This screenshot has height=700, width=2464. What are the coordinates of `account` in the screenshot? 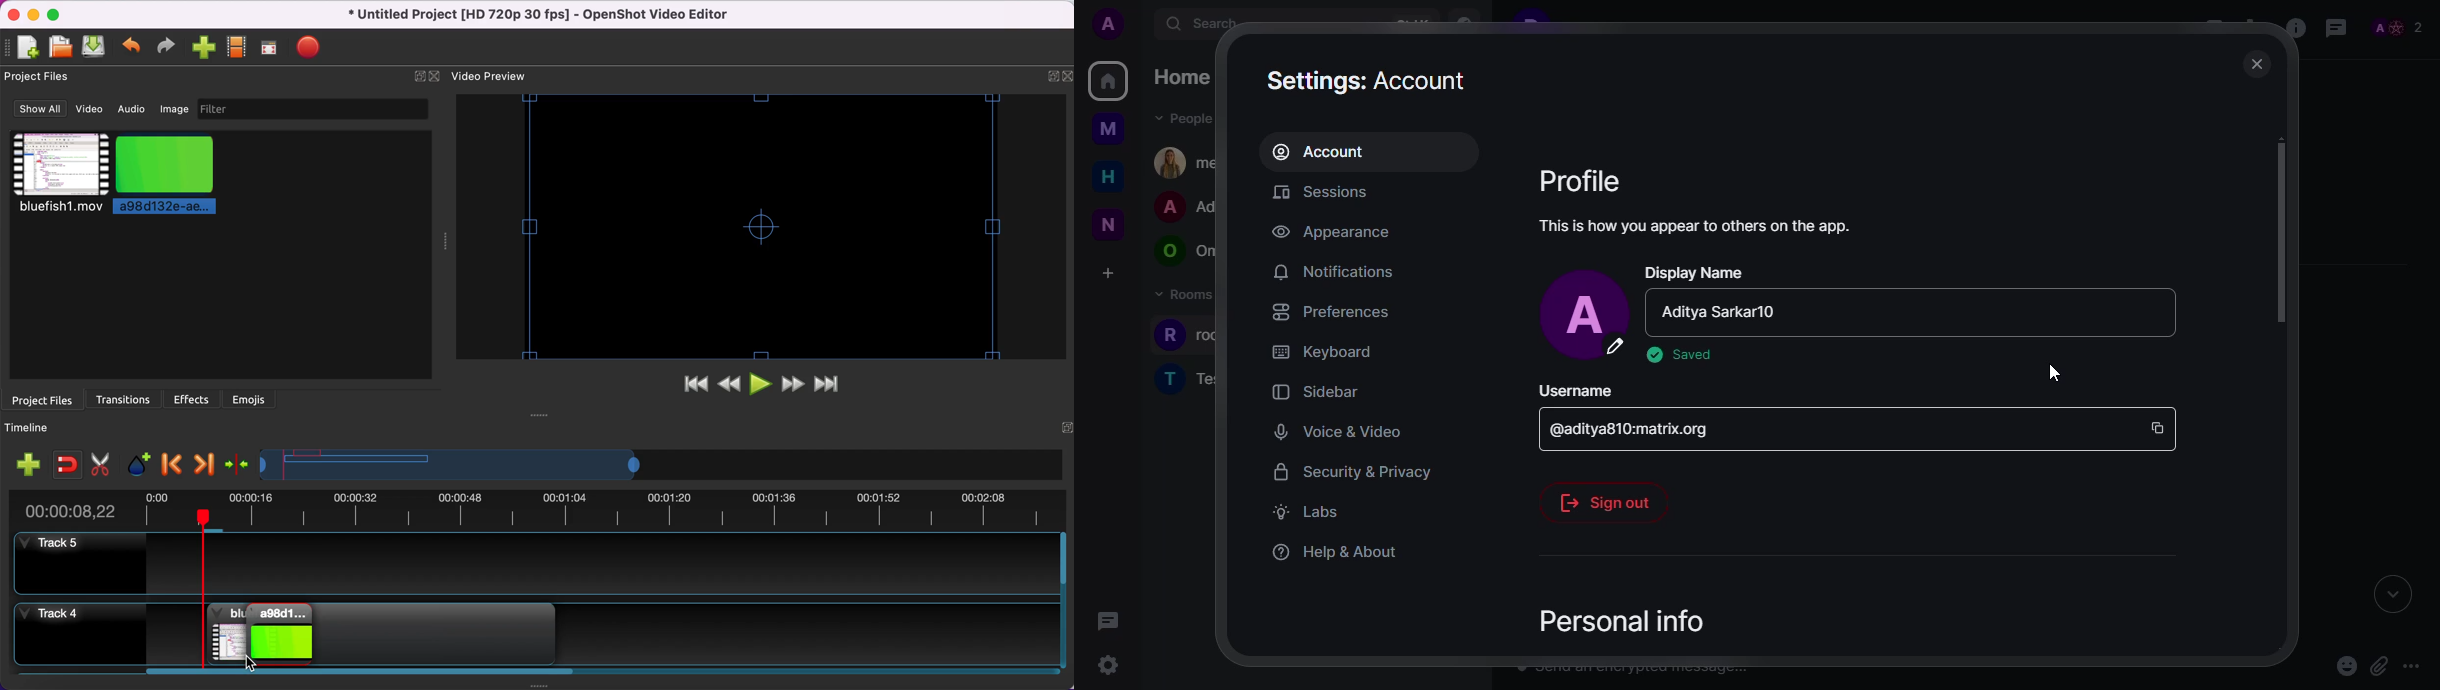 It's located at (1327, 151).